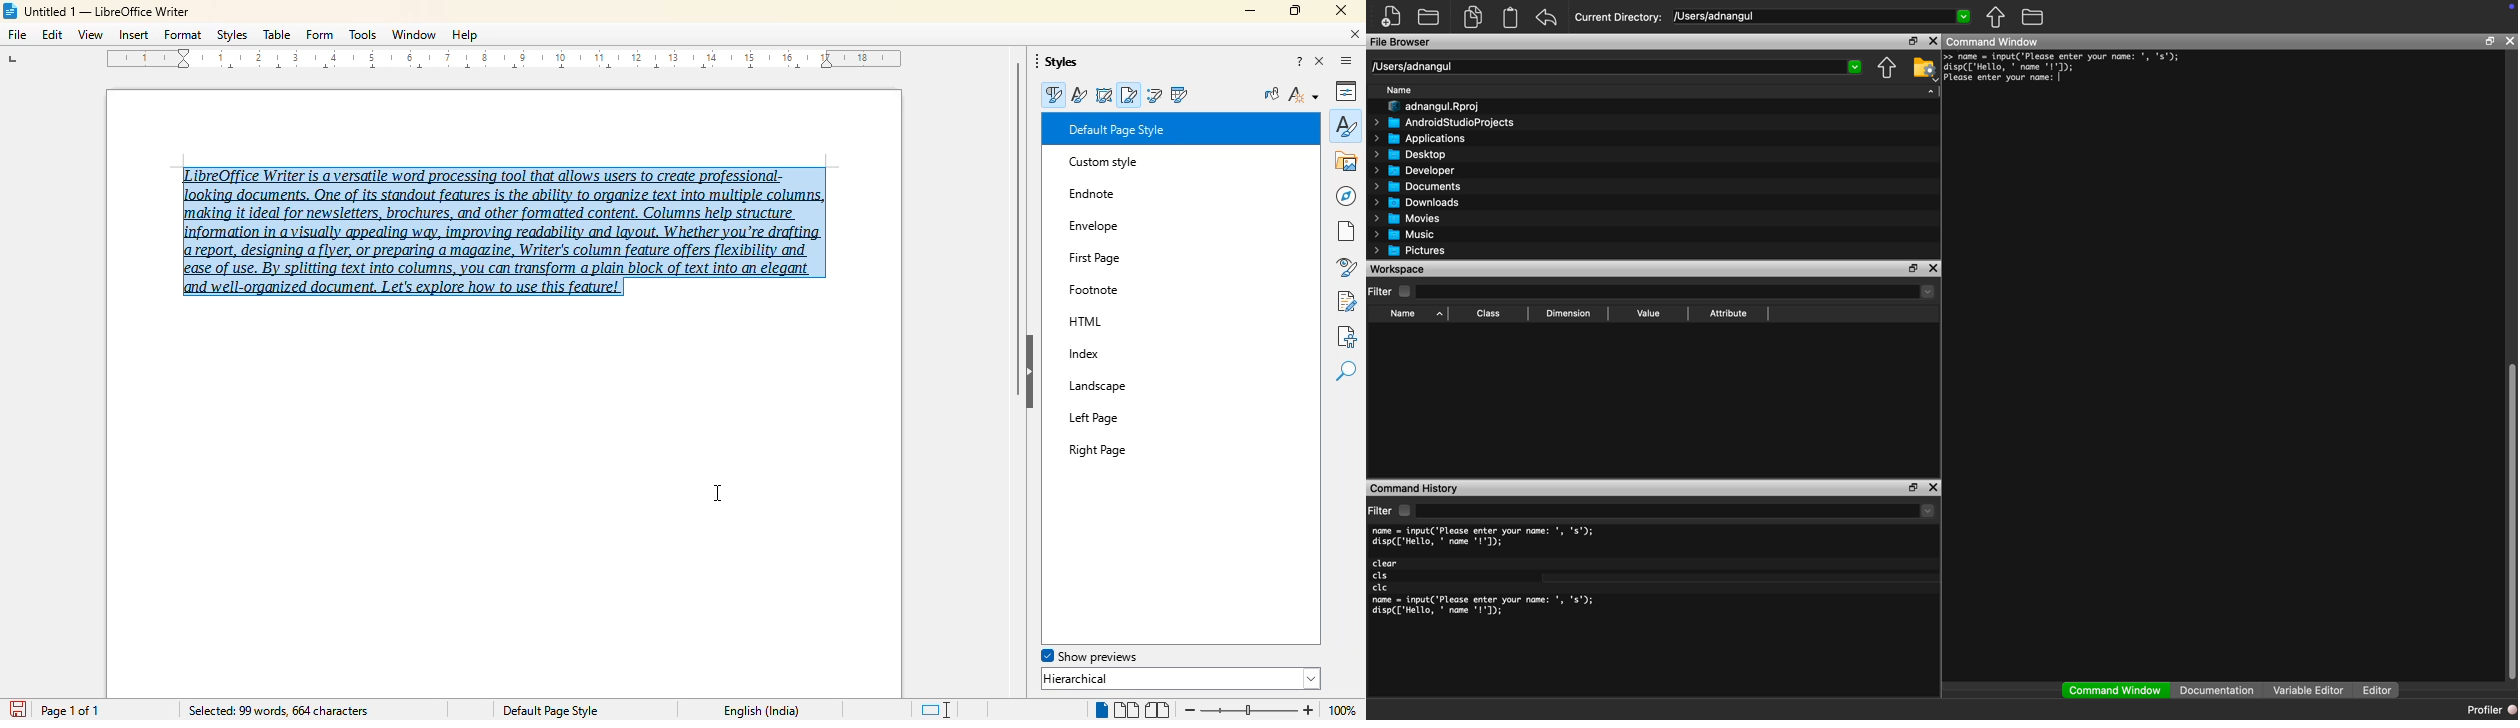 This screenshot has width=2520, height=728. Describe the element at coordinates (1403, 234) in the screenshot. I see `Music` at that location.